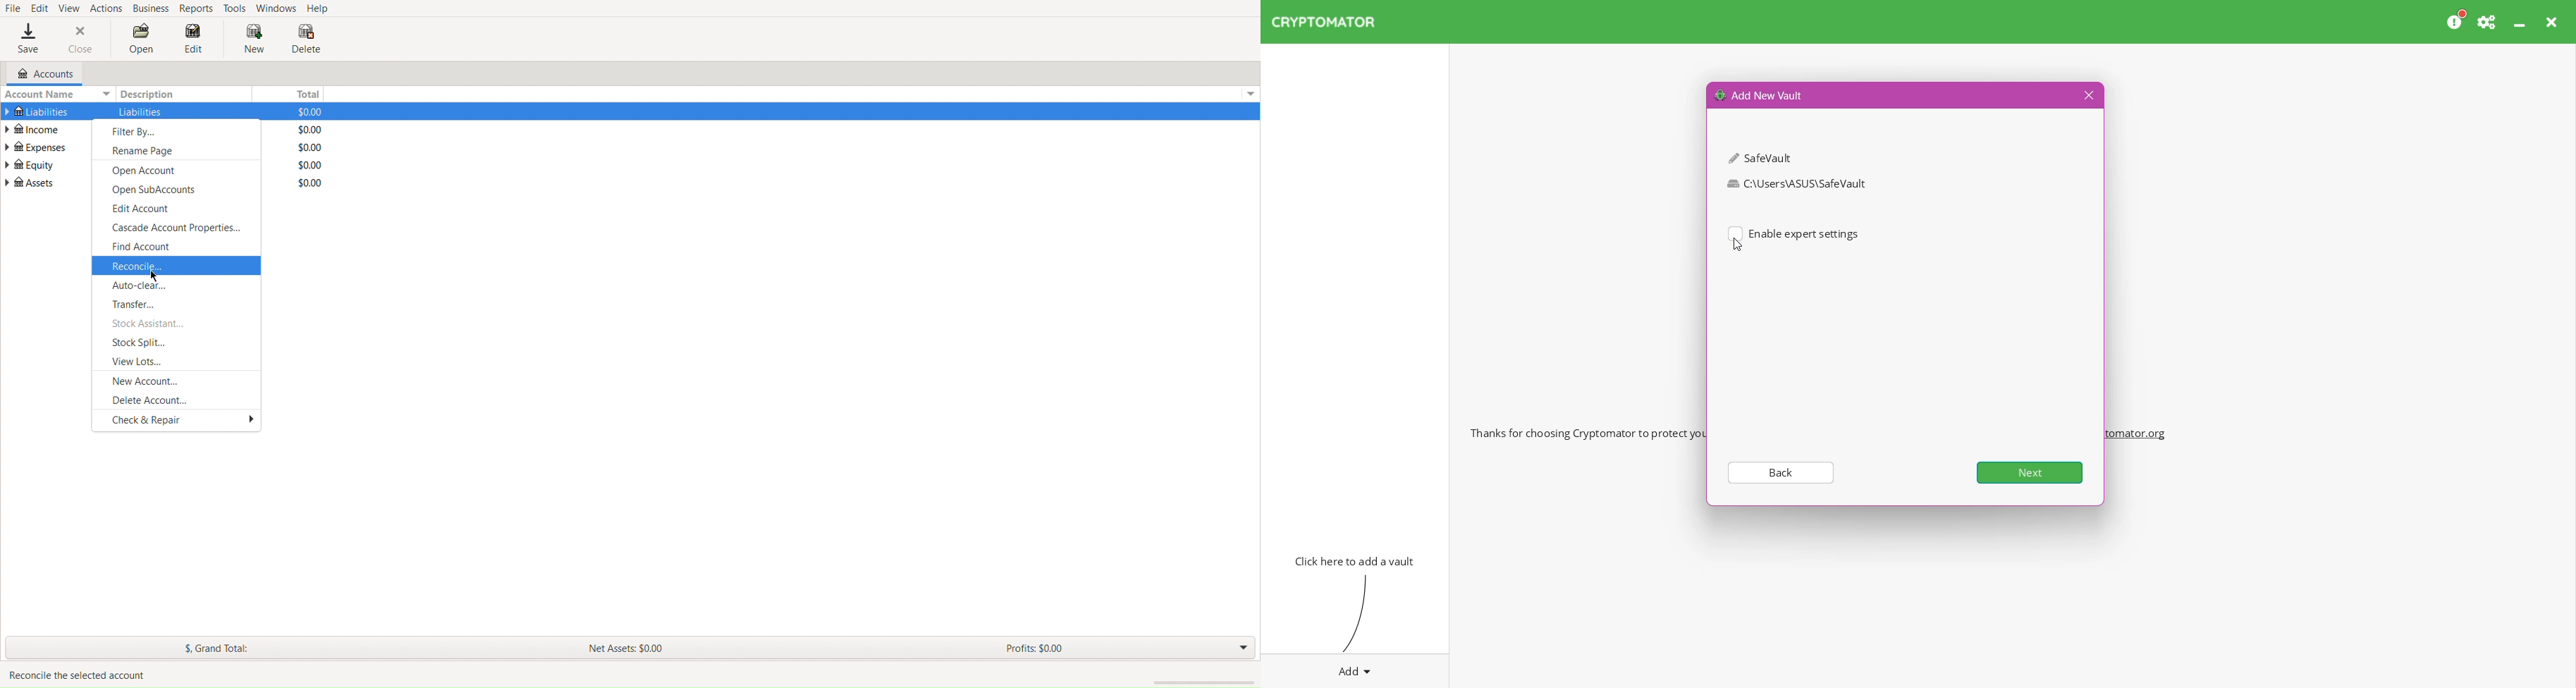 Image resolution: width=2576 pixels, height=700 pixels. Describe the element at coordinates (310, 165) in the screenshot. I see `Total` at that location.